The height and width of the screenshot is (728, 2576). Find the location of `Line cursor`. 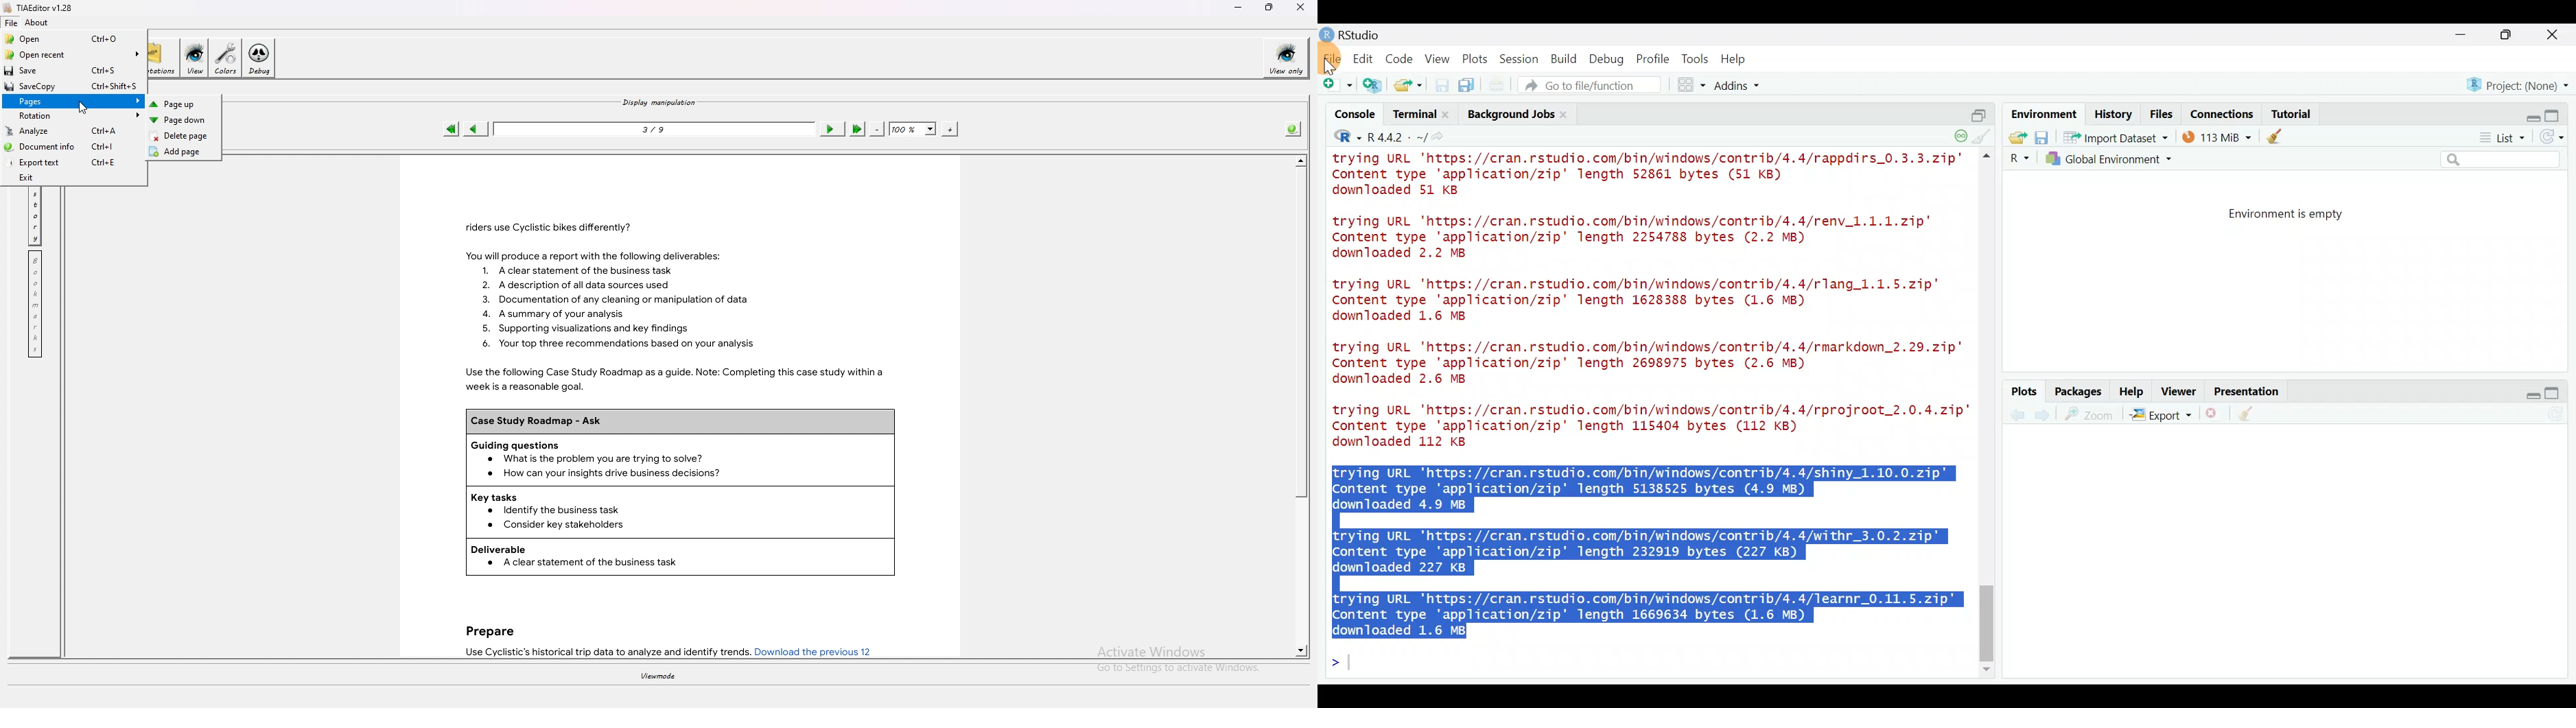

Line cursor is located at coordinates (1340, 665).